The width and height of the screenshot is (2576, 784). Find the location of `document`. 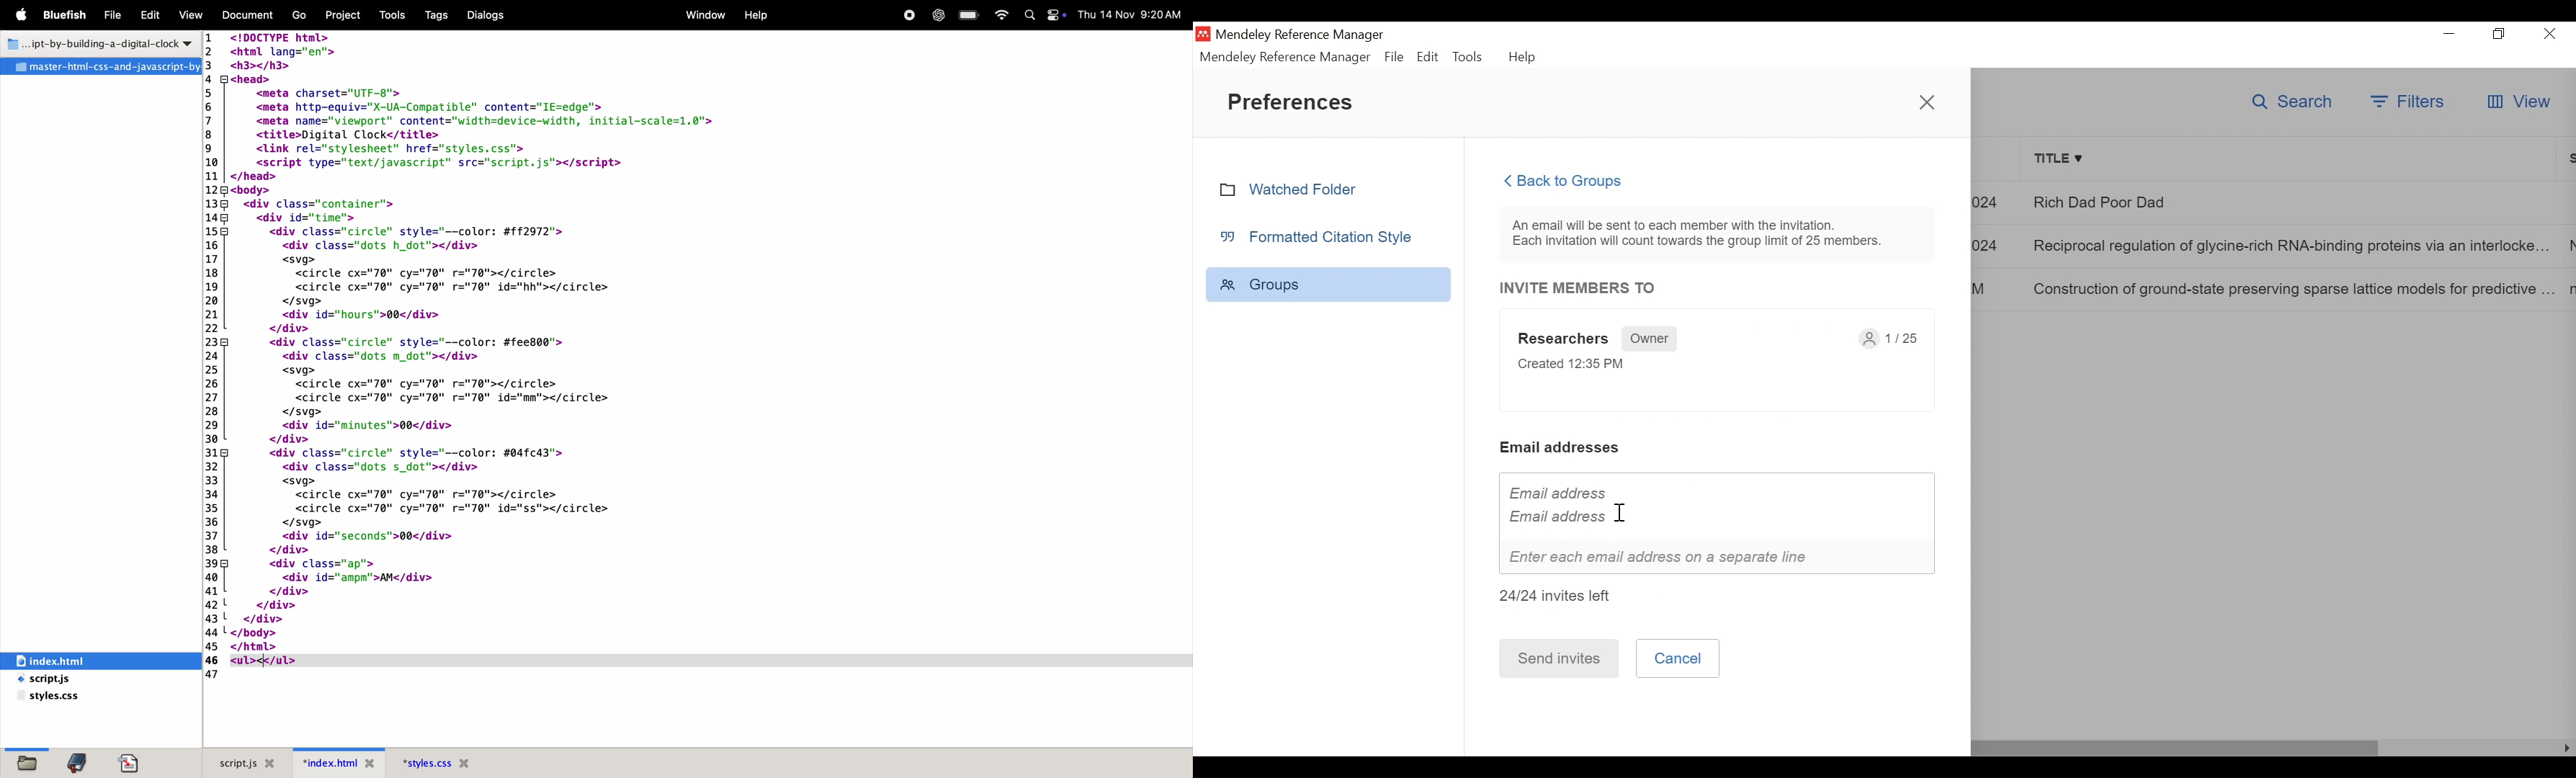

document is located at coordinates (132, 763).